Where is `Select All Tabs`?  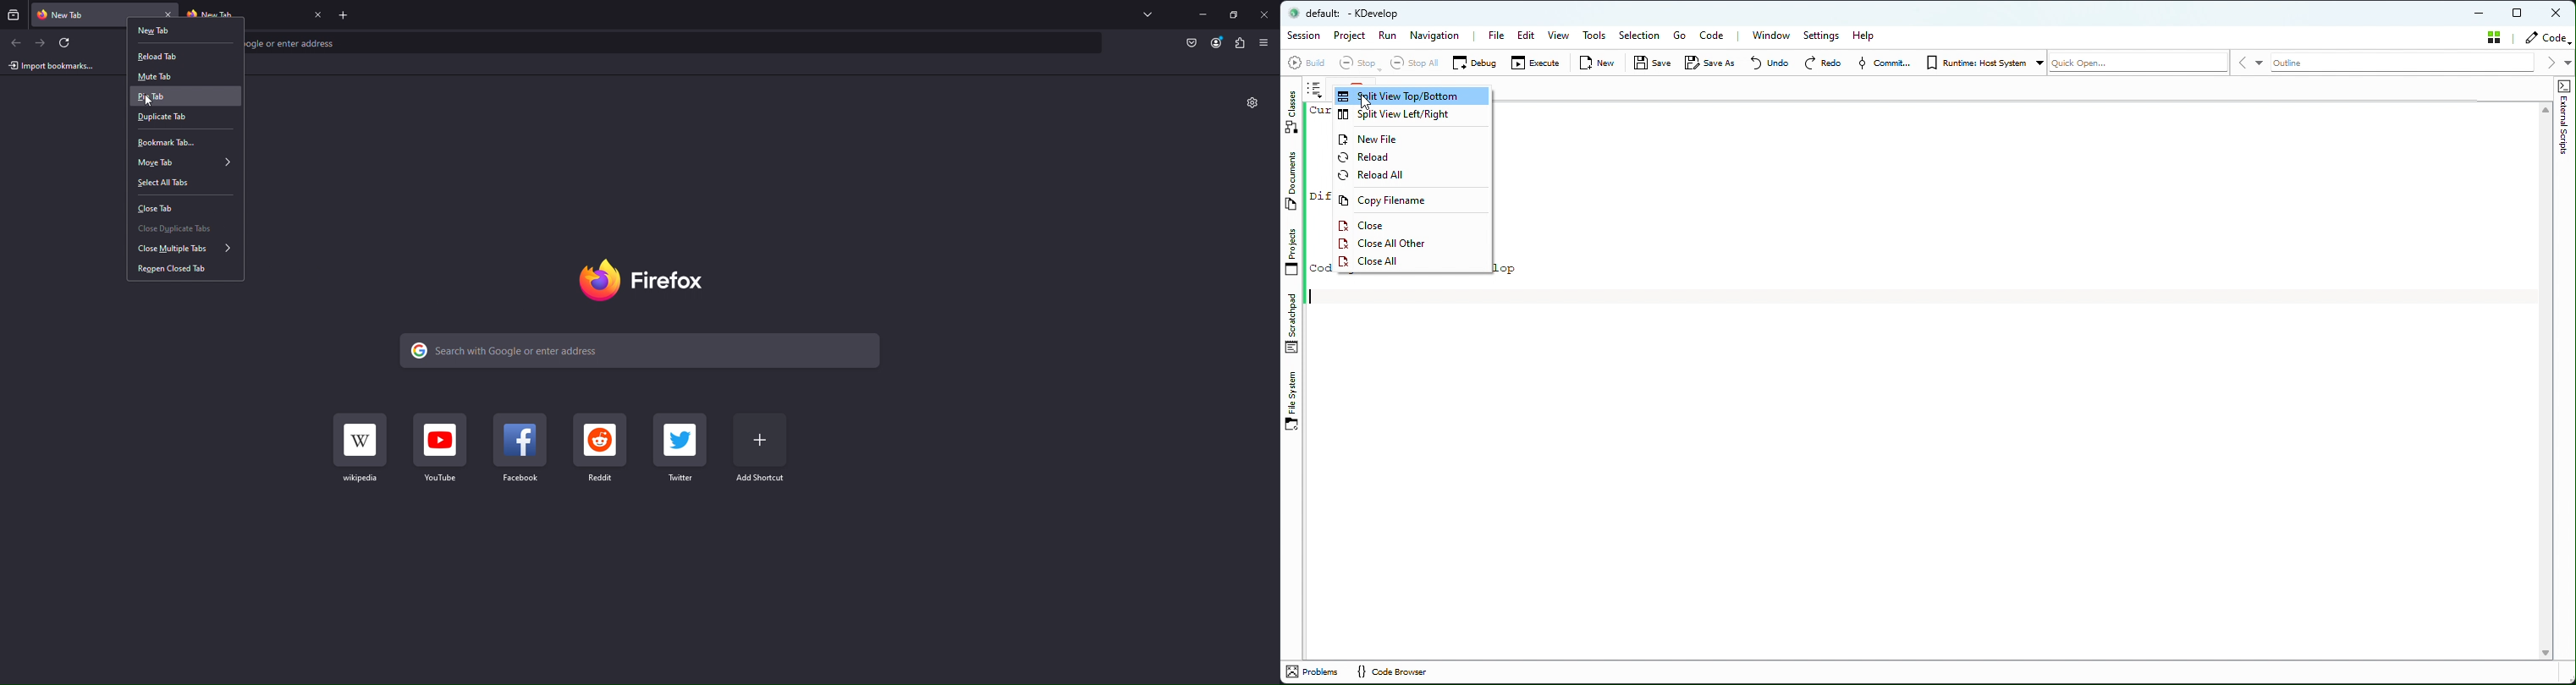 Select All Tabs is located at coordinates (183, 183).